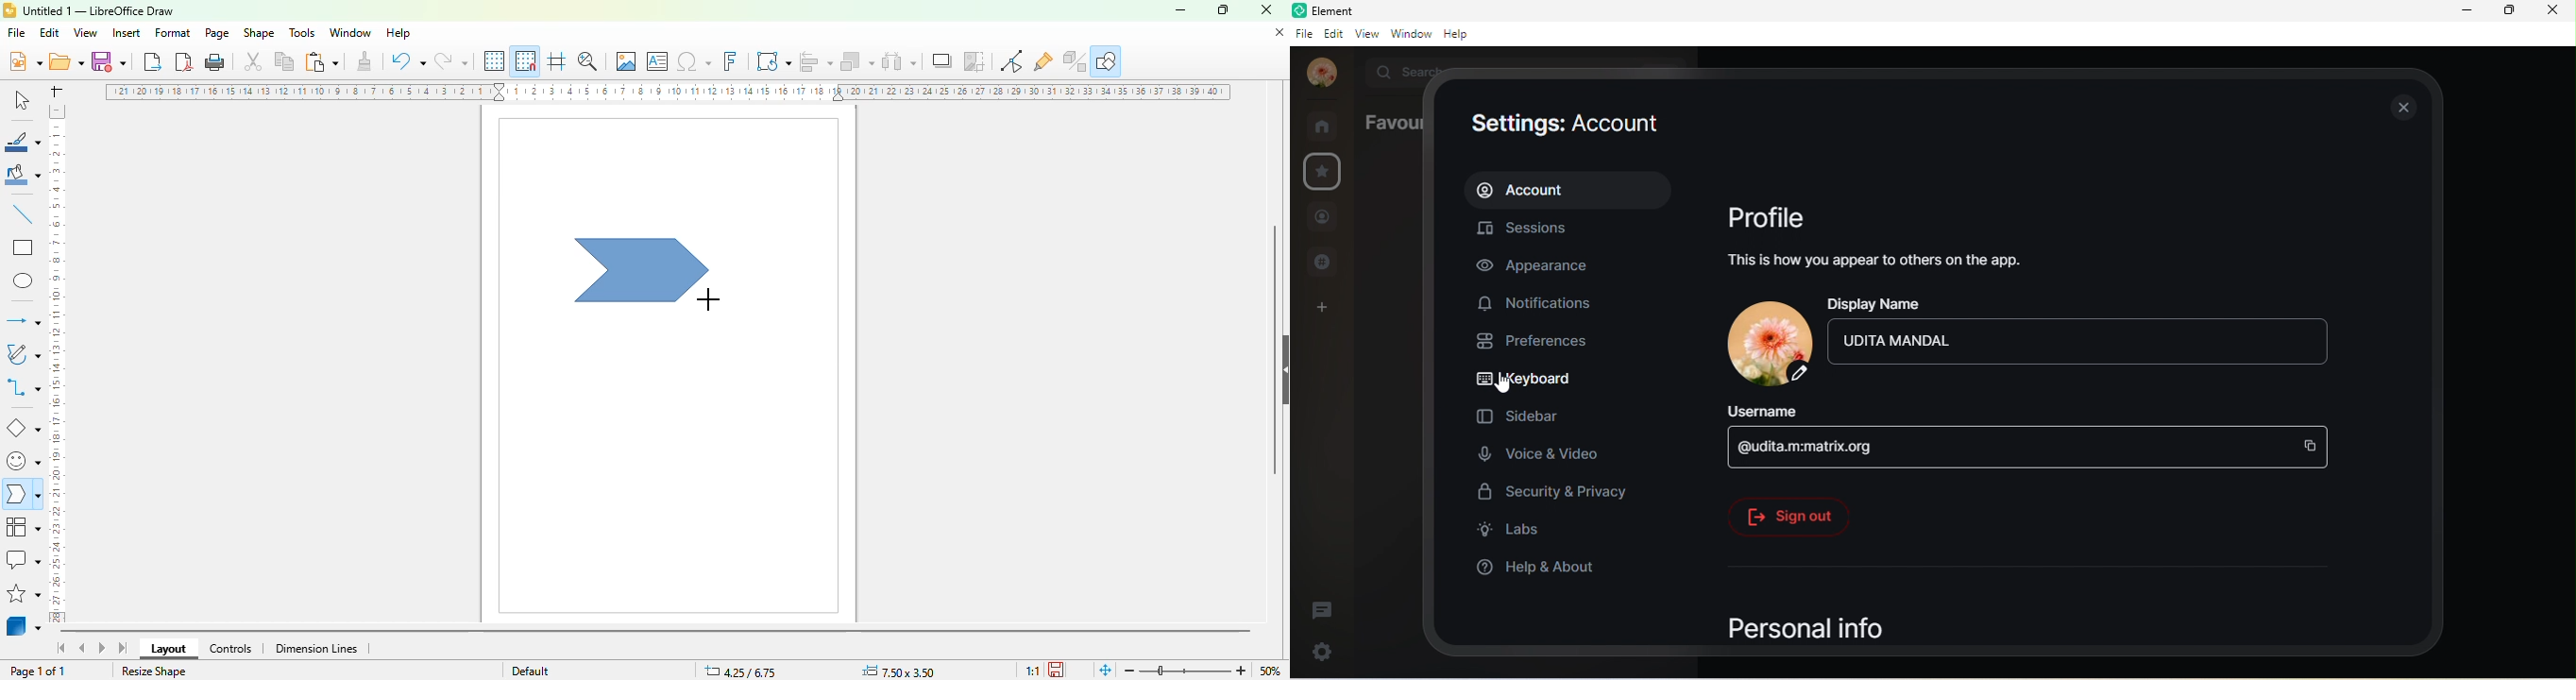  What do you see at coordinates (23, 386) in the screenshot?
I see `connectors` at bounding box center [23, 386].